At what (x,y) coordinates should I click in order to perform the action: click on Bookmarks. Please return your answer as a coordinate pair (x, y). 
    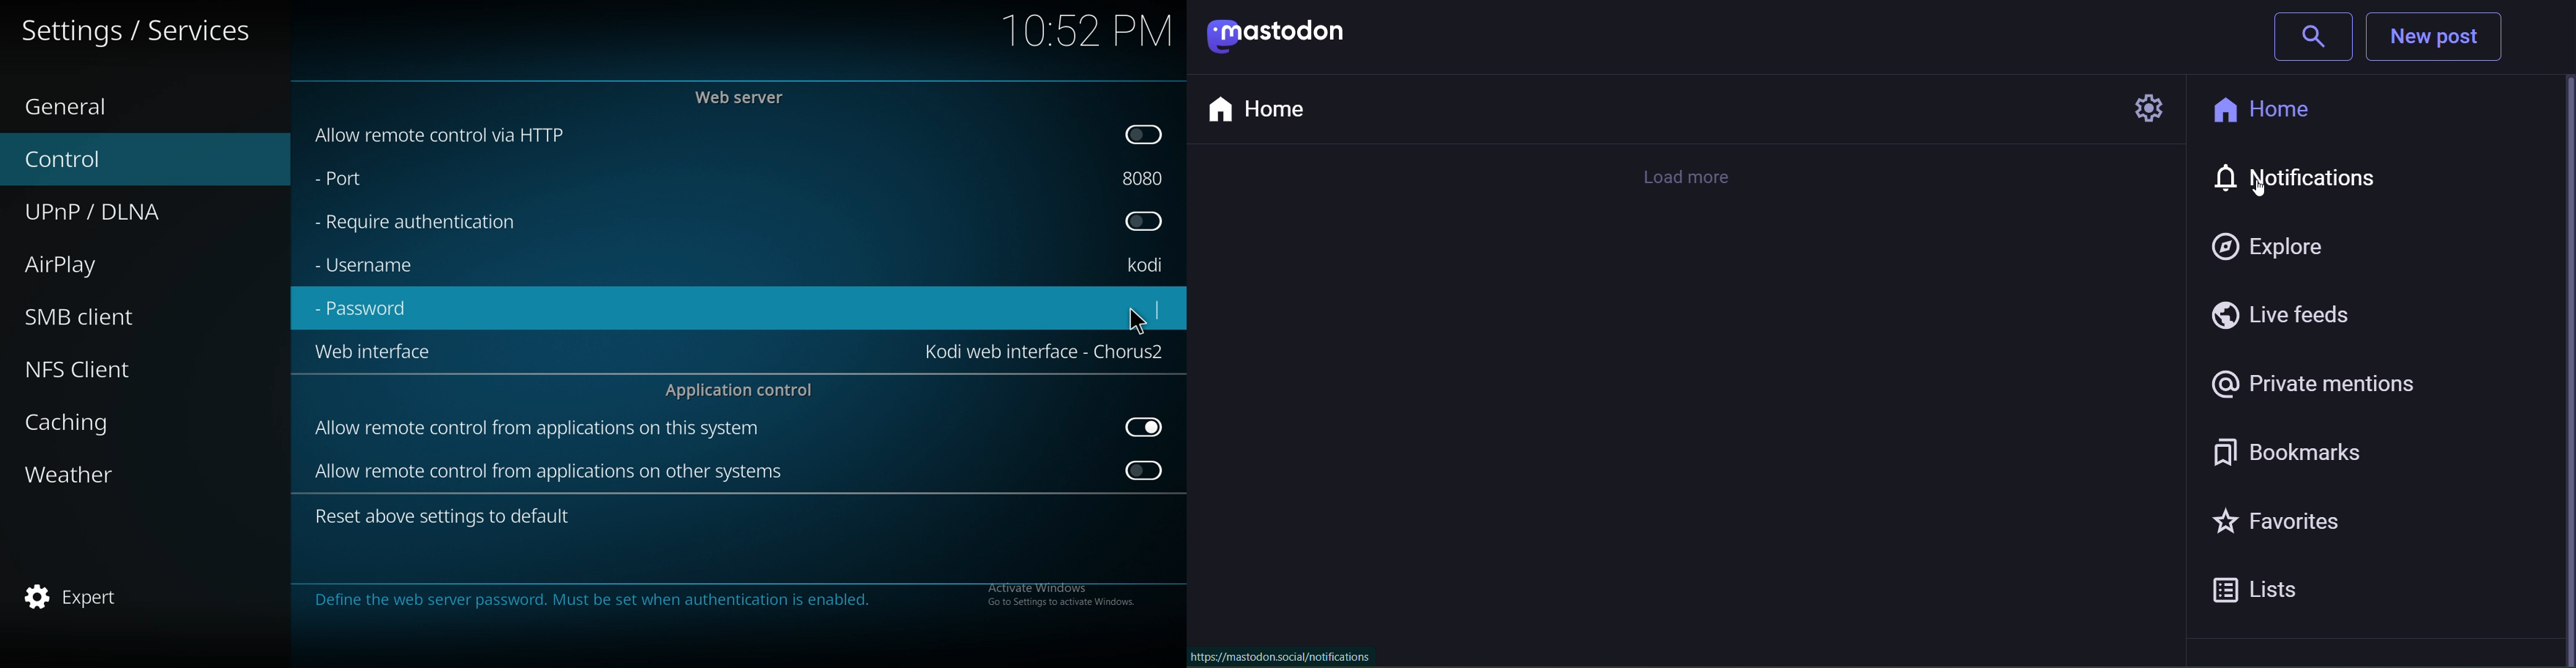
    Looking at the image, I should click on (2312, 456).